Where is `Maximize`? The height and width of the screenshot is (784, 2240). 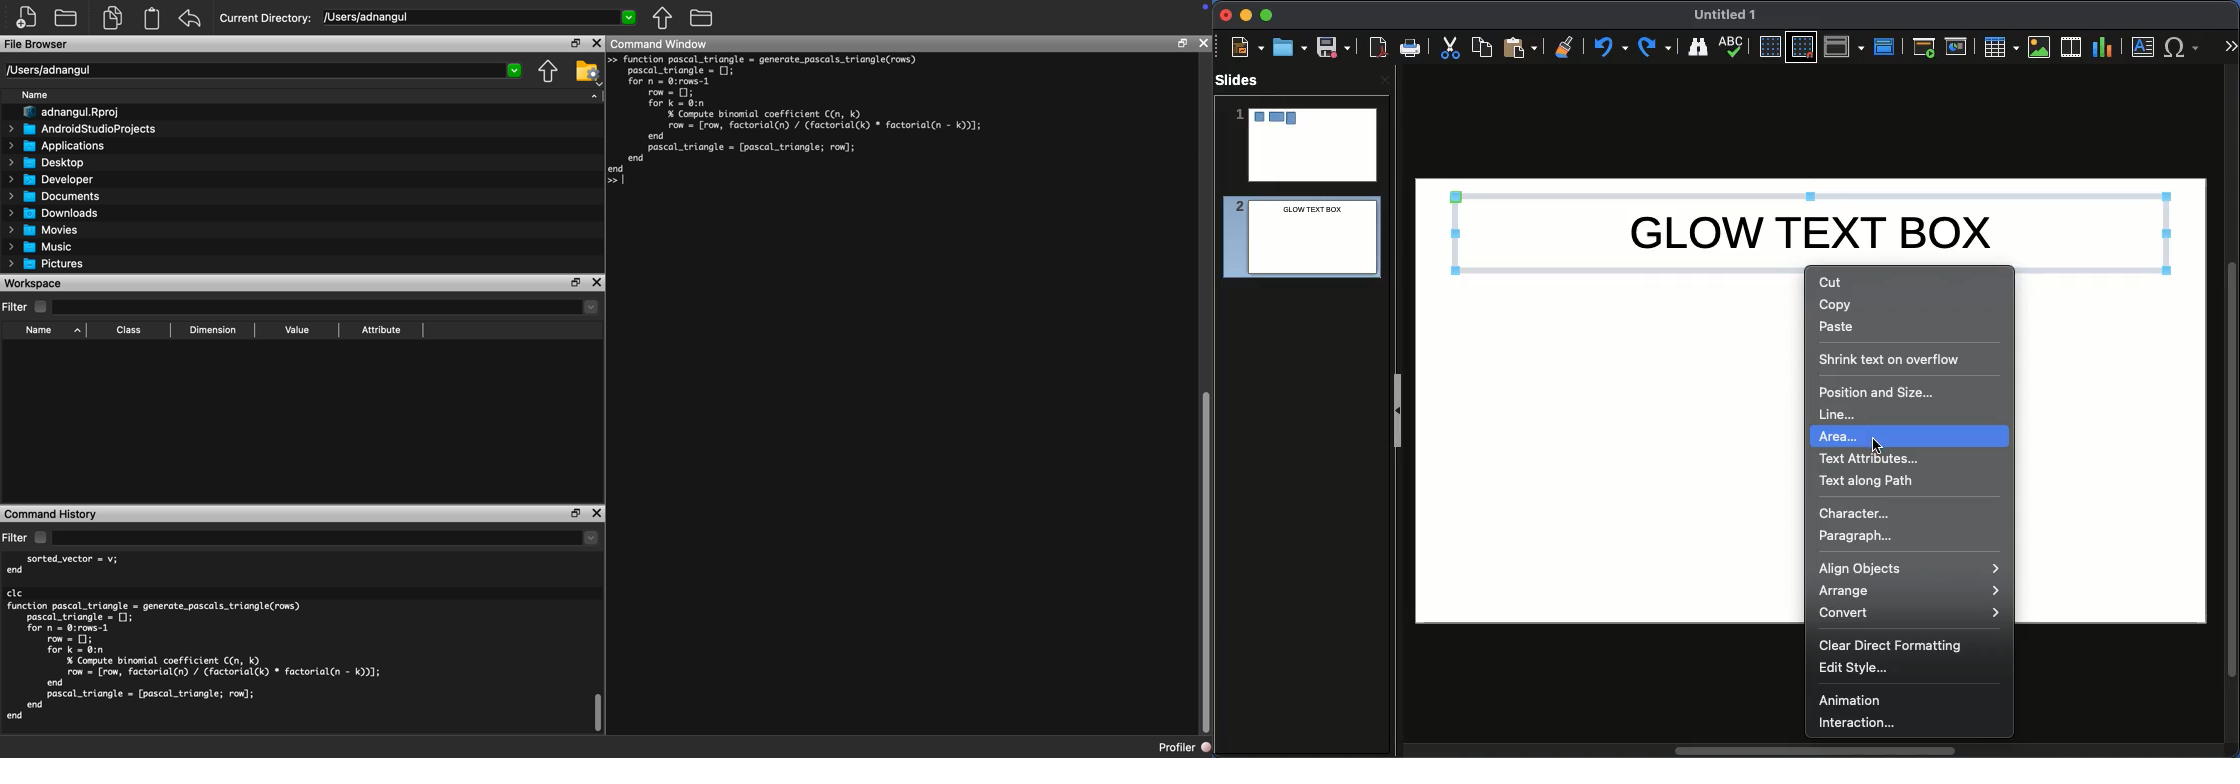 Maximize is located at coordinates (1267, 17).